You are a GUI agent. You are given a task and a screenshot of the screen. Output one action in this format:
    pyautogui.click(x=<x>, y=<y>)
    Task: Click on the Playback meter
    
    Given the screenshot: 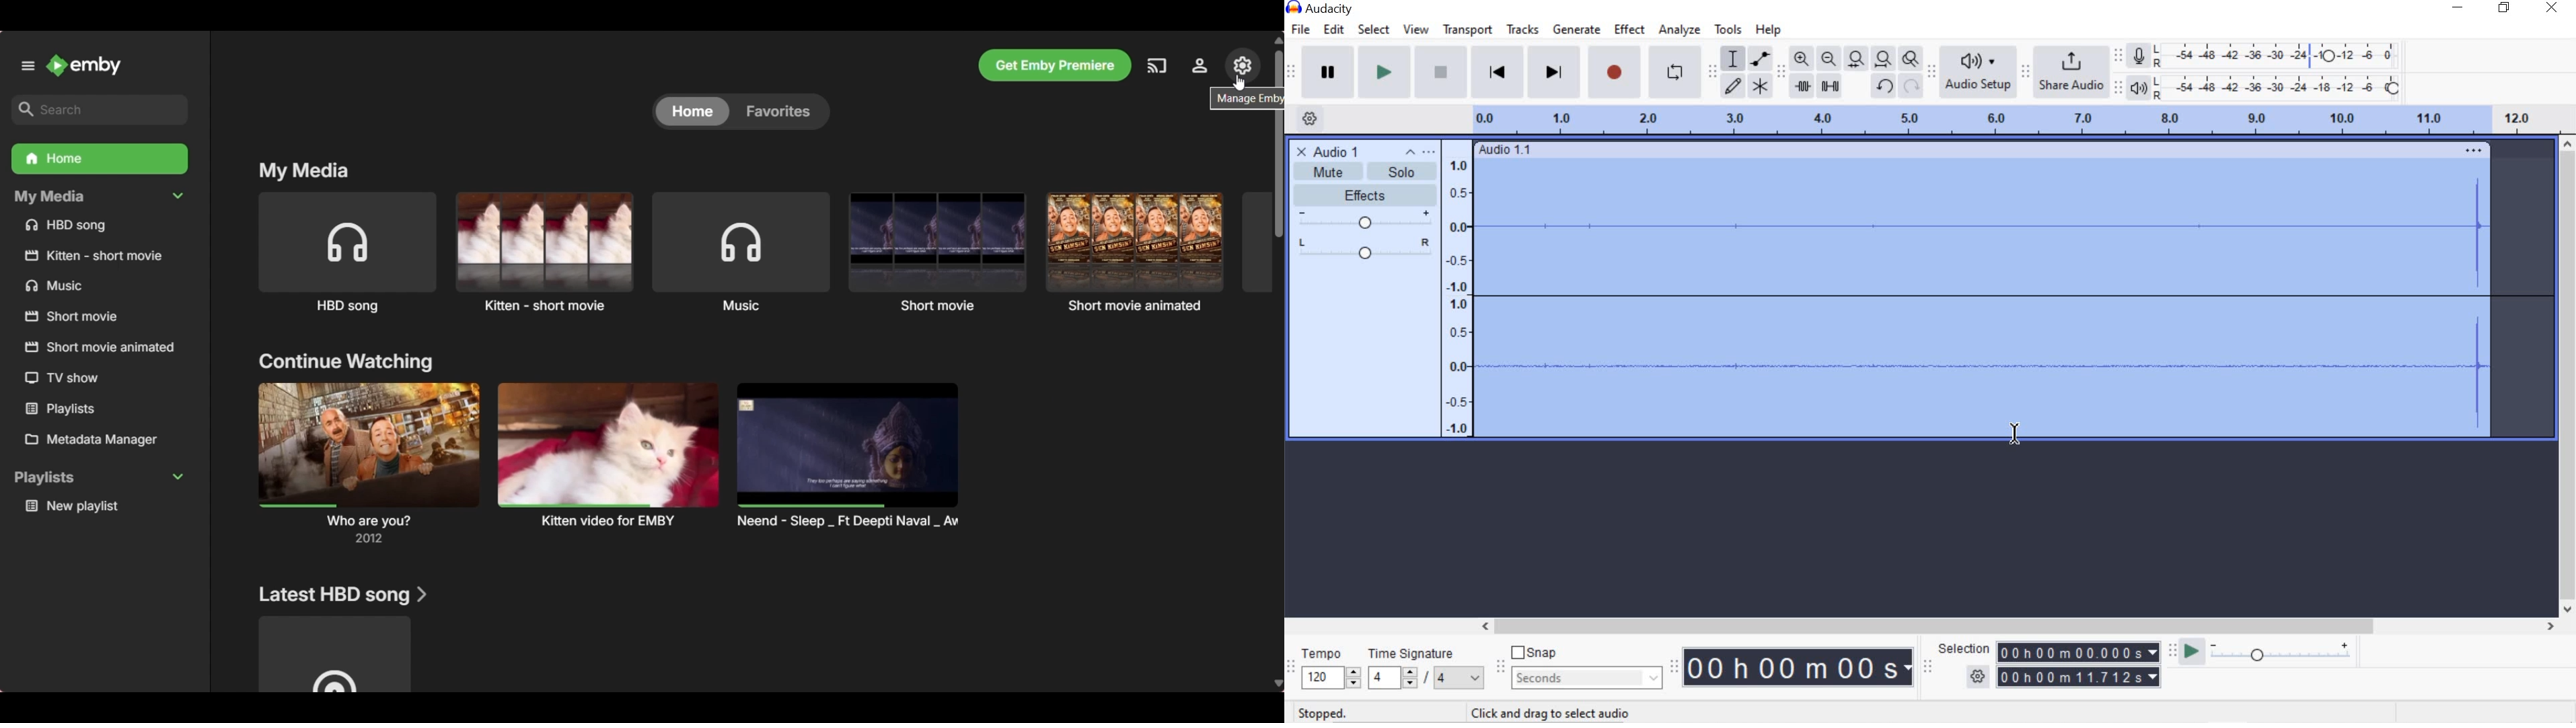 What is the action you would take?
    pyautogui.click(x=2141, y=88)
    